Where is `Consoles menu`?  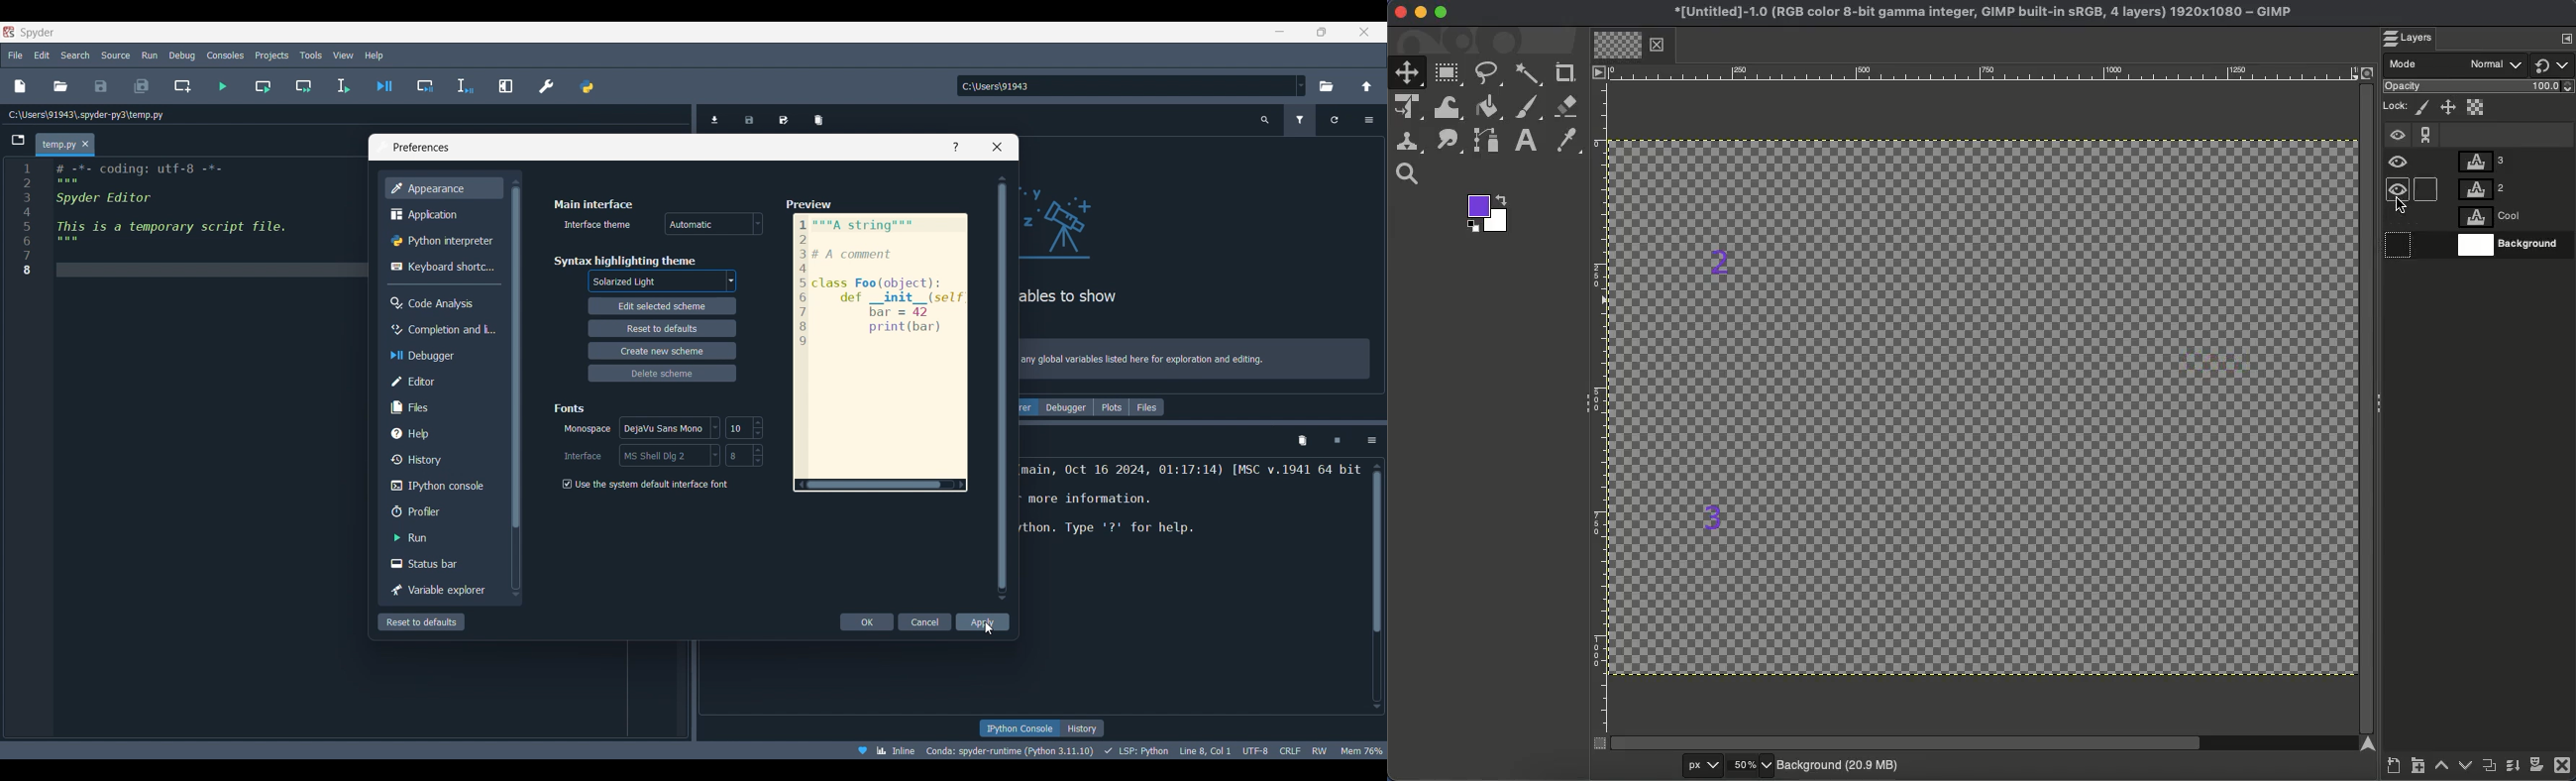
Consoles menu is located at coordinates (225, 55).